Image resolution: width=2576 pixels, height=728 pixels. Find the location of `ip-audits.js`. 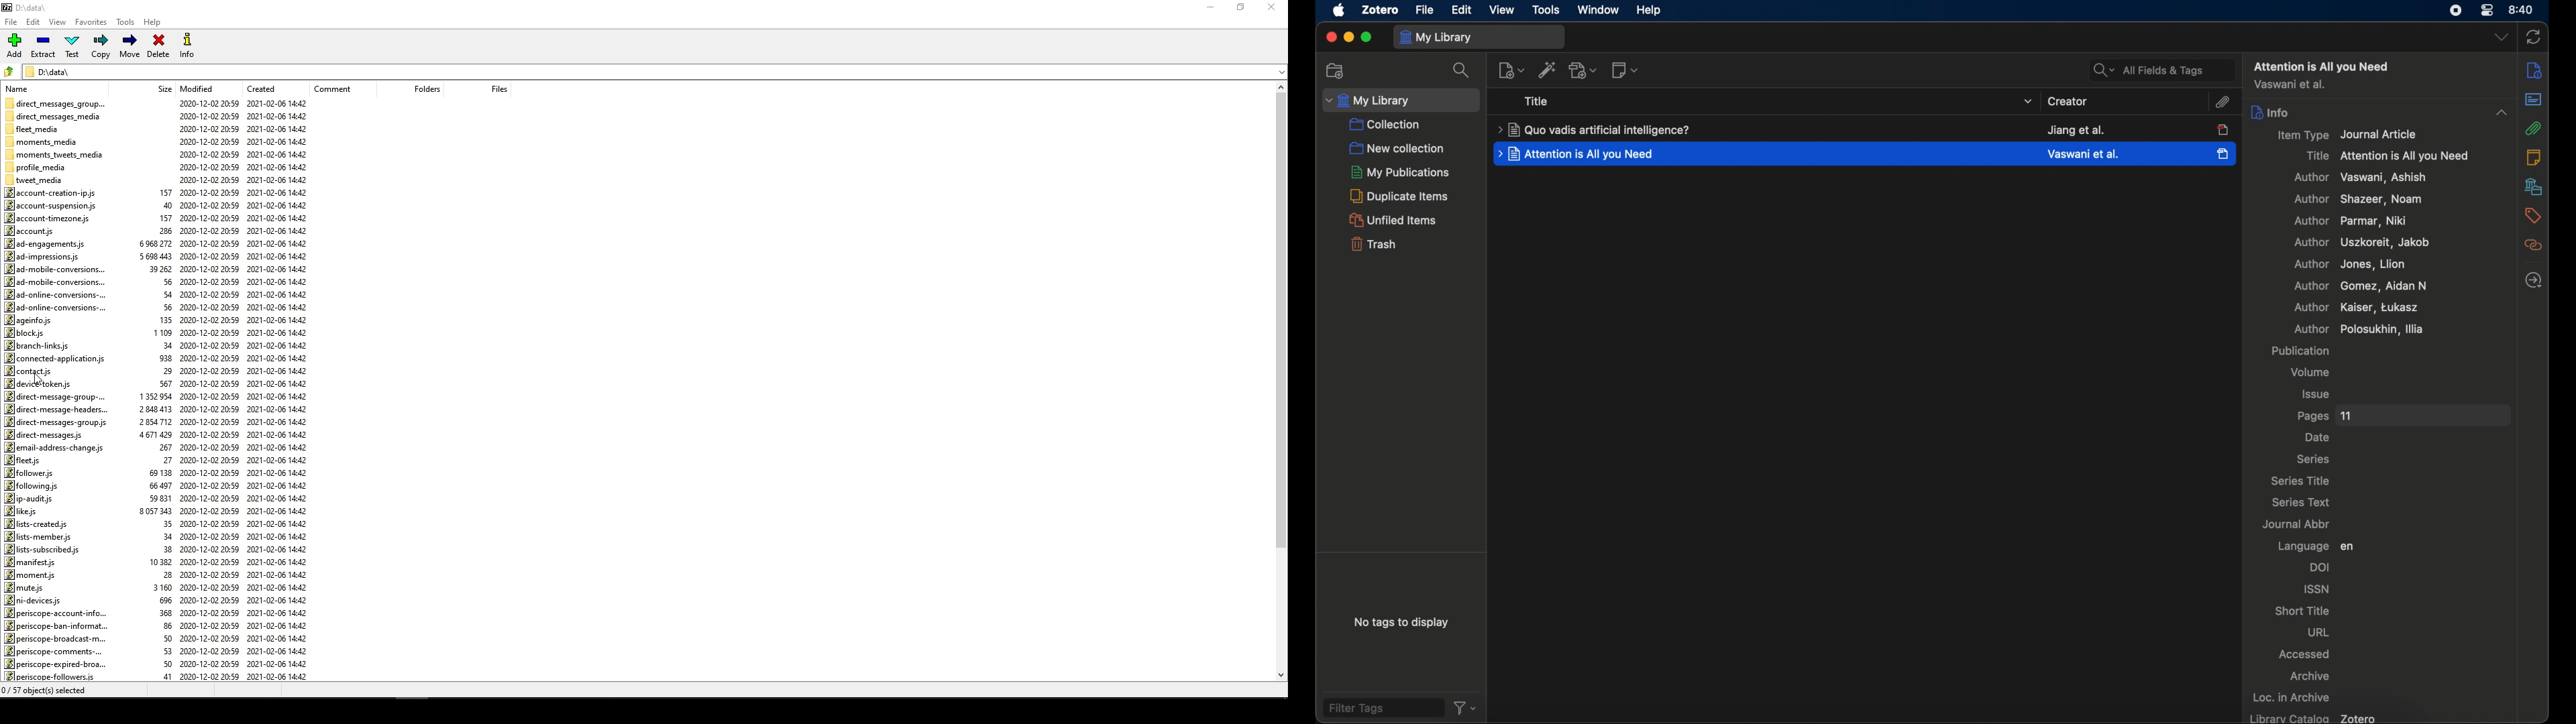

ip-audits.js is located at coordinates (29, 499).